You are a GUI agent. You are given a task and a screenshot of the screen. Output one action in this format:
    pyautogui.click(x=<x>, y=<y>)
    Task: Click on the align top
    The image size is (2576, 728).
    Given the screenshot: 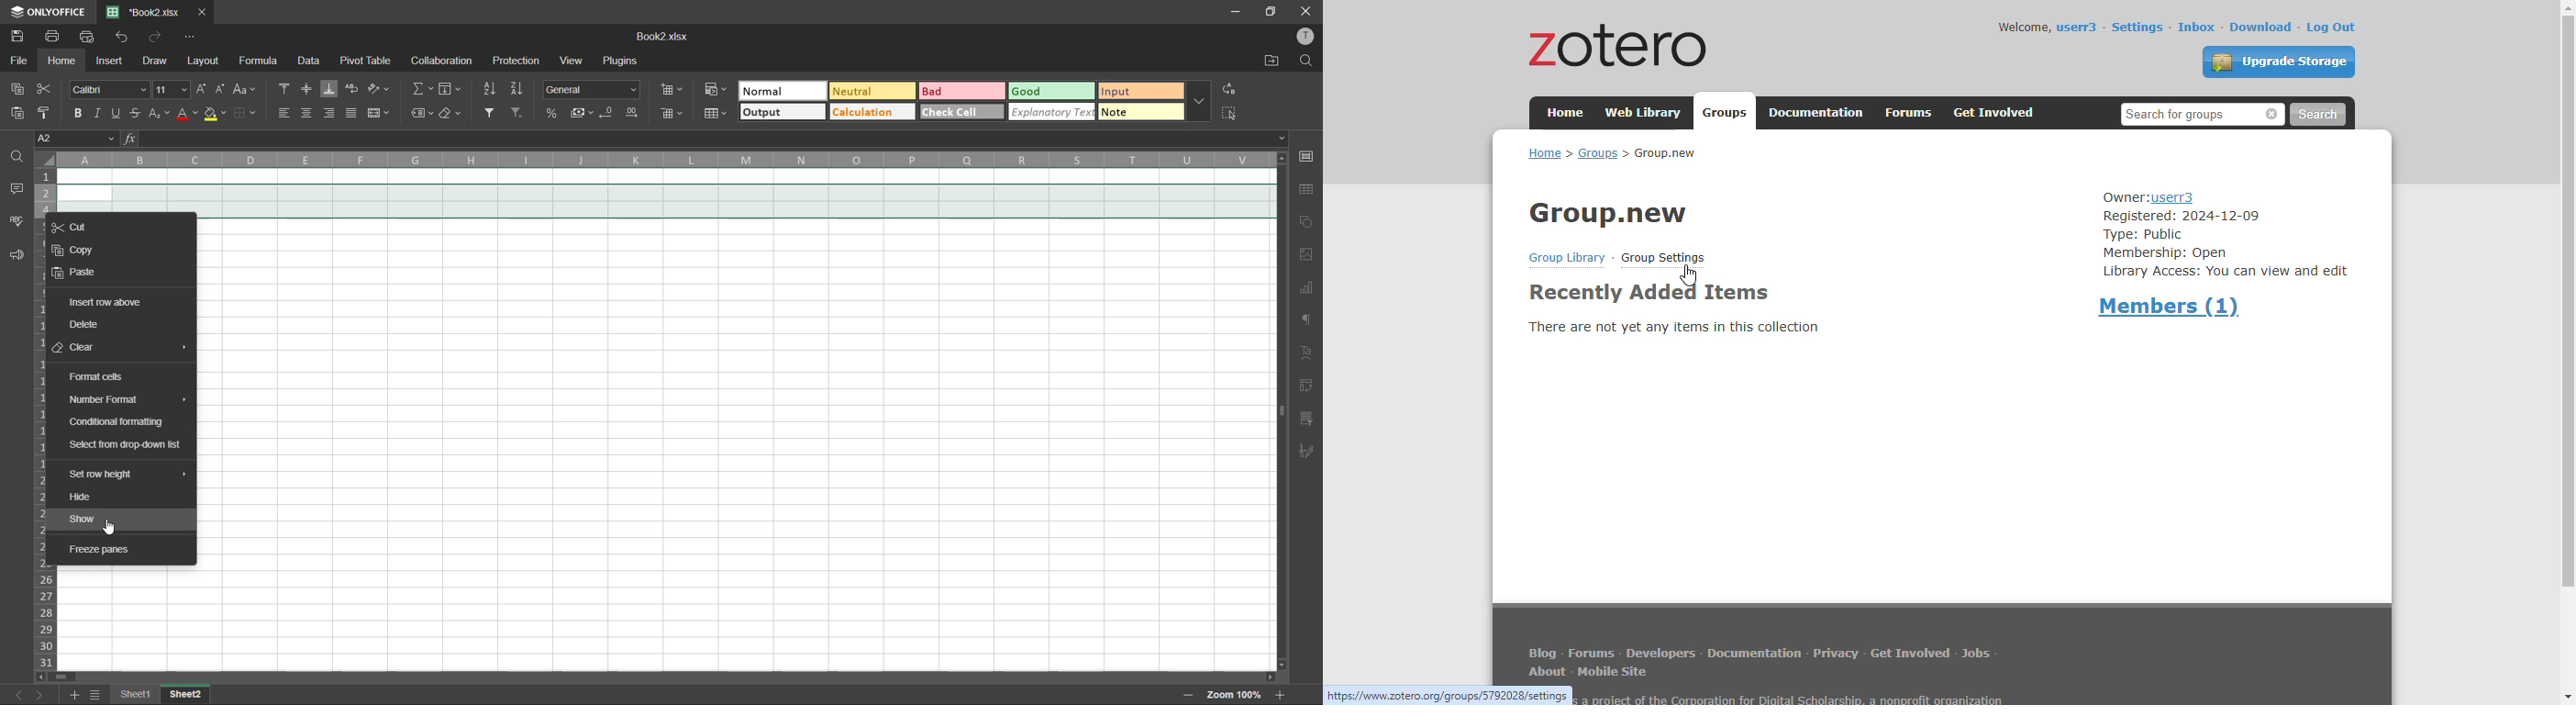 What is the action you would take?
    pyautogui.click(x=287, y=88)
    